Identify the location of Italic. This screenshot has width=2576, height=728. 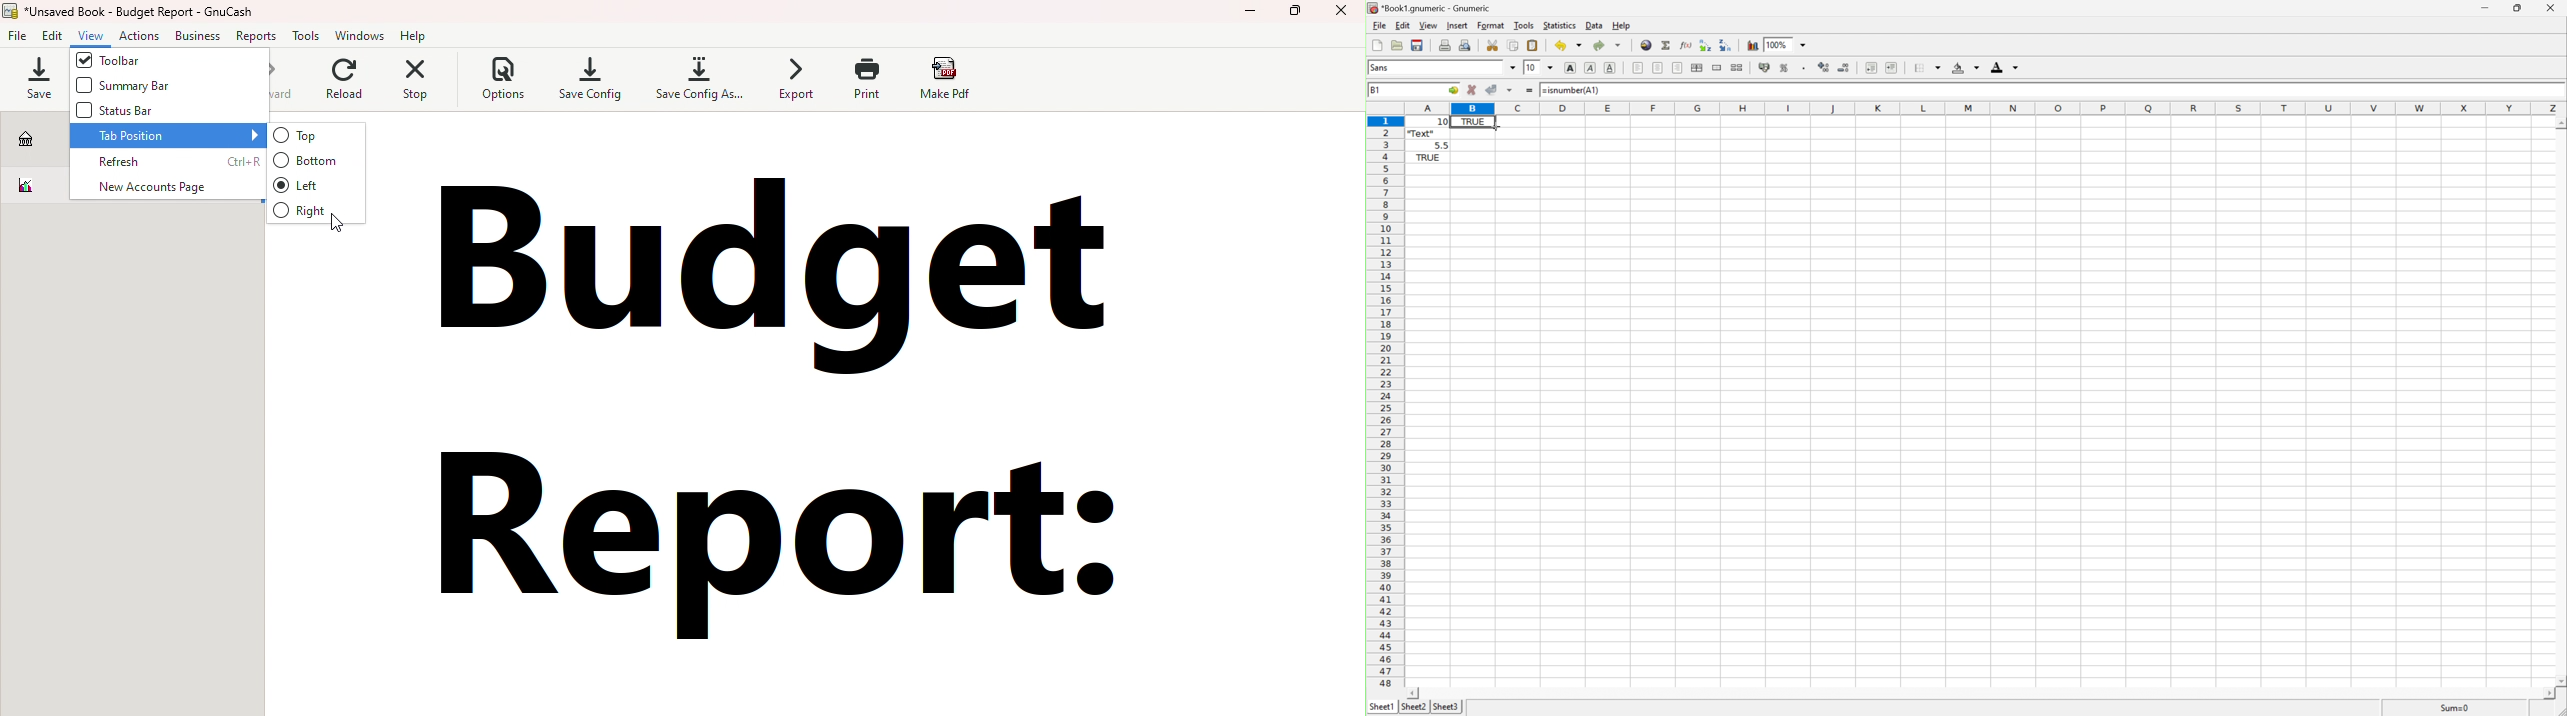
(1589, 68).